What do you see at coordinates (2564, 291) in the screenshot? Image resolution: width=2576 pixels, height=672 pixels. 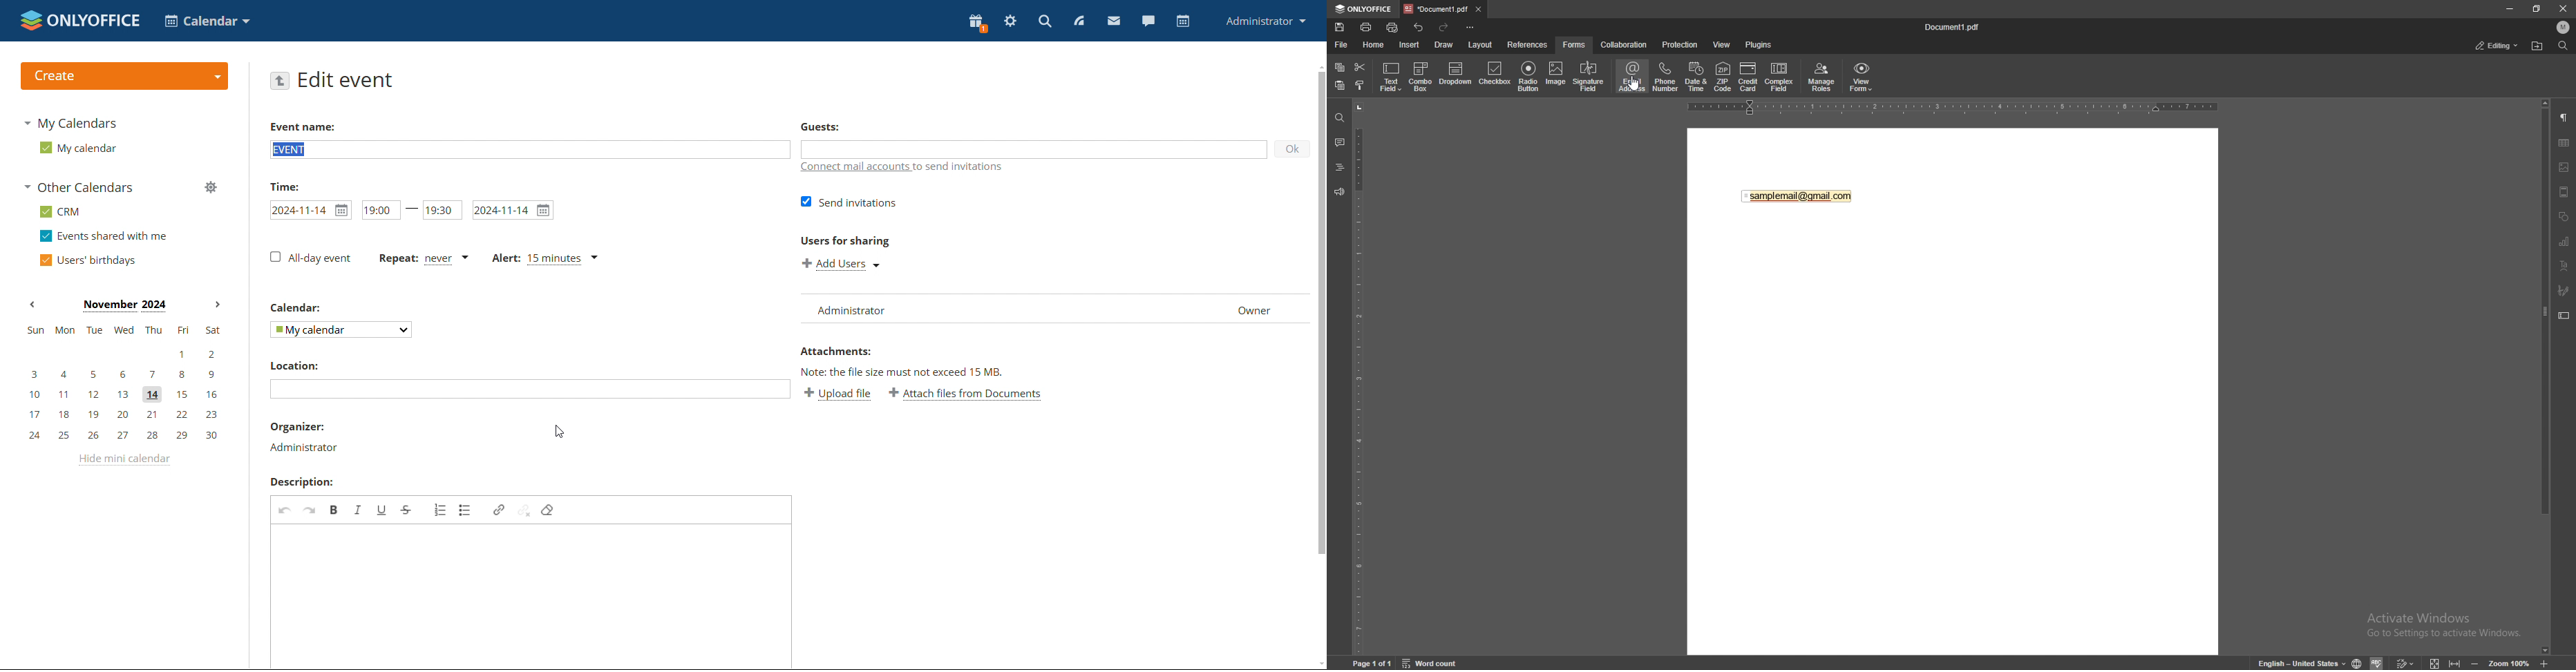 I see `signature field` at bounding box center [2564, 291].